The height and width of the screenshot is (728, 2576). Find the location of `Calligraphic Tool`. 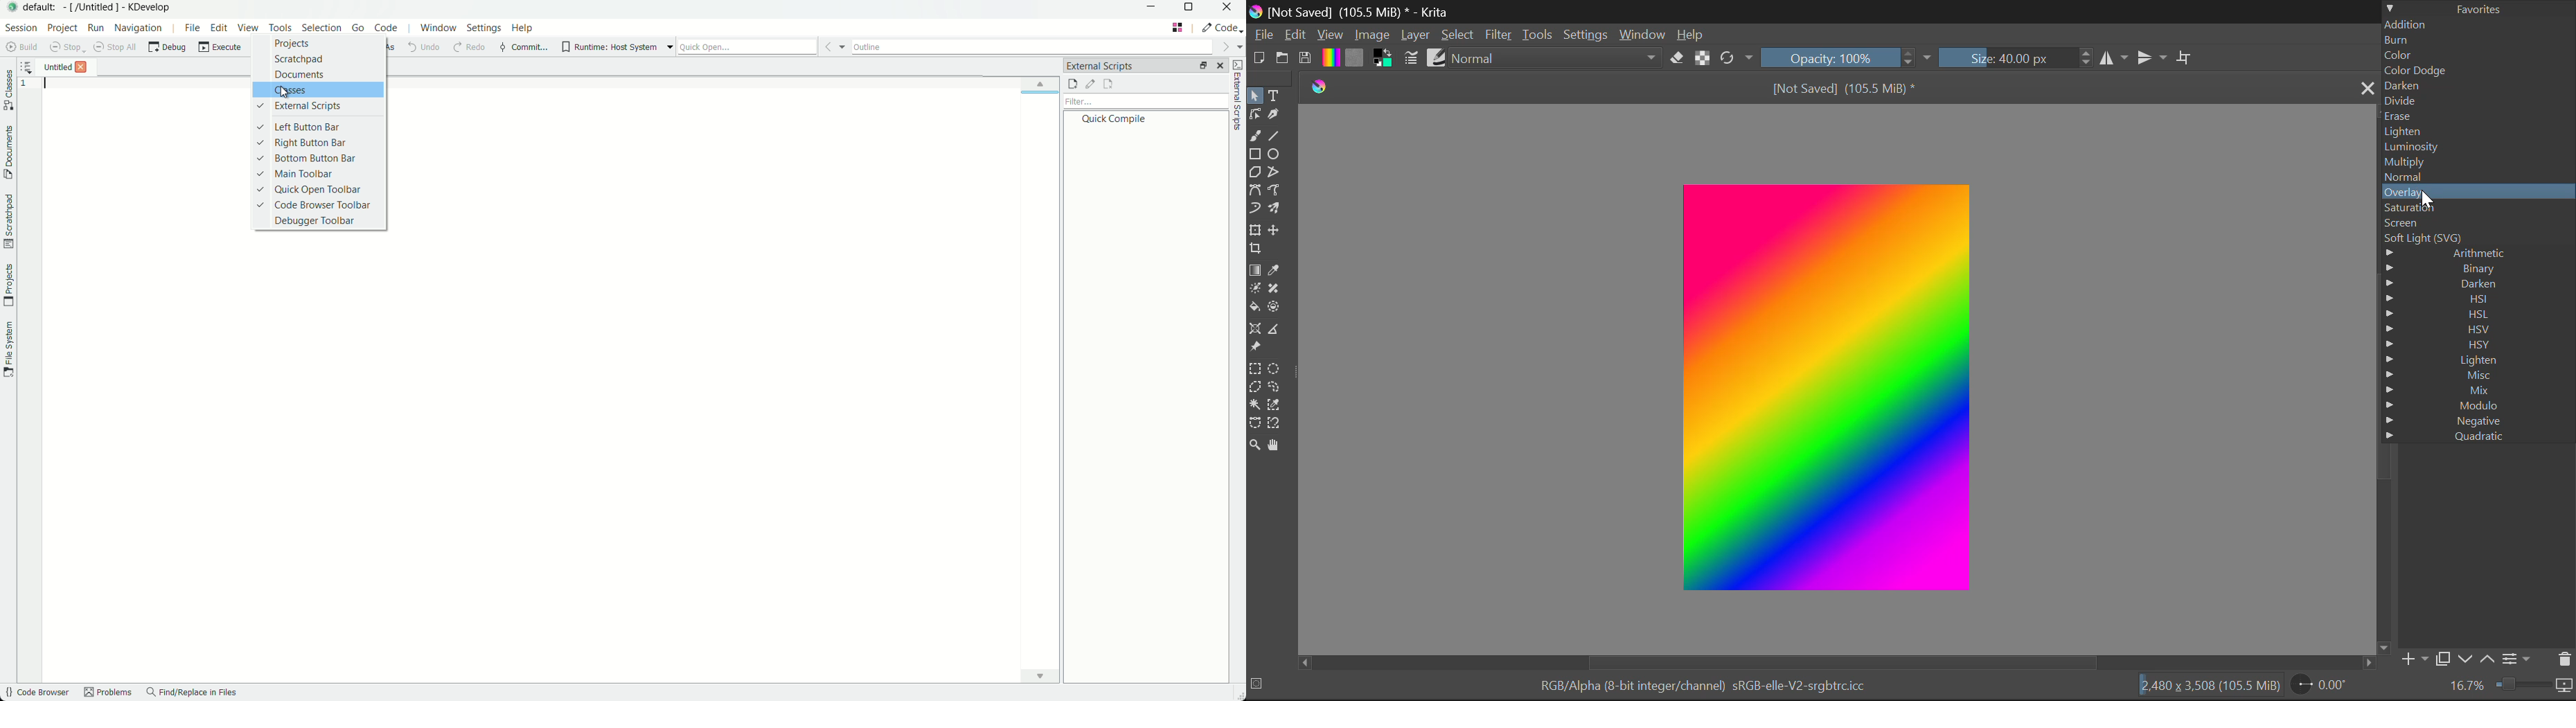

Calligraphic Tool is located at coordinates (1278, 114).